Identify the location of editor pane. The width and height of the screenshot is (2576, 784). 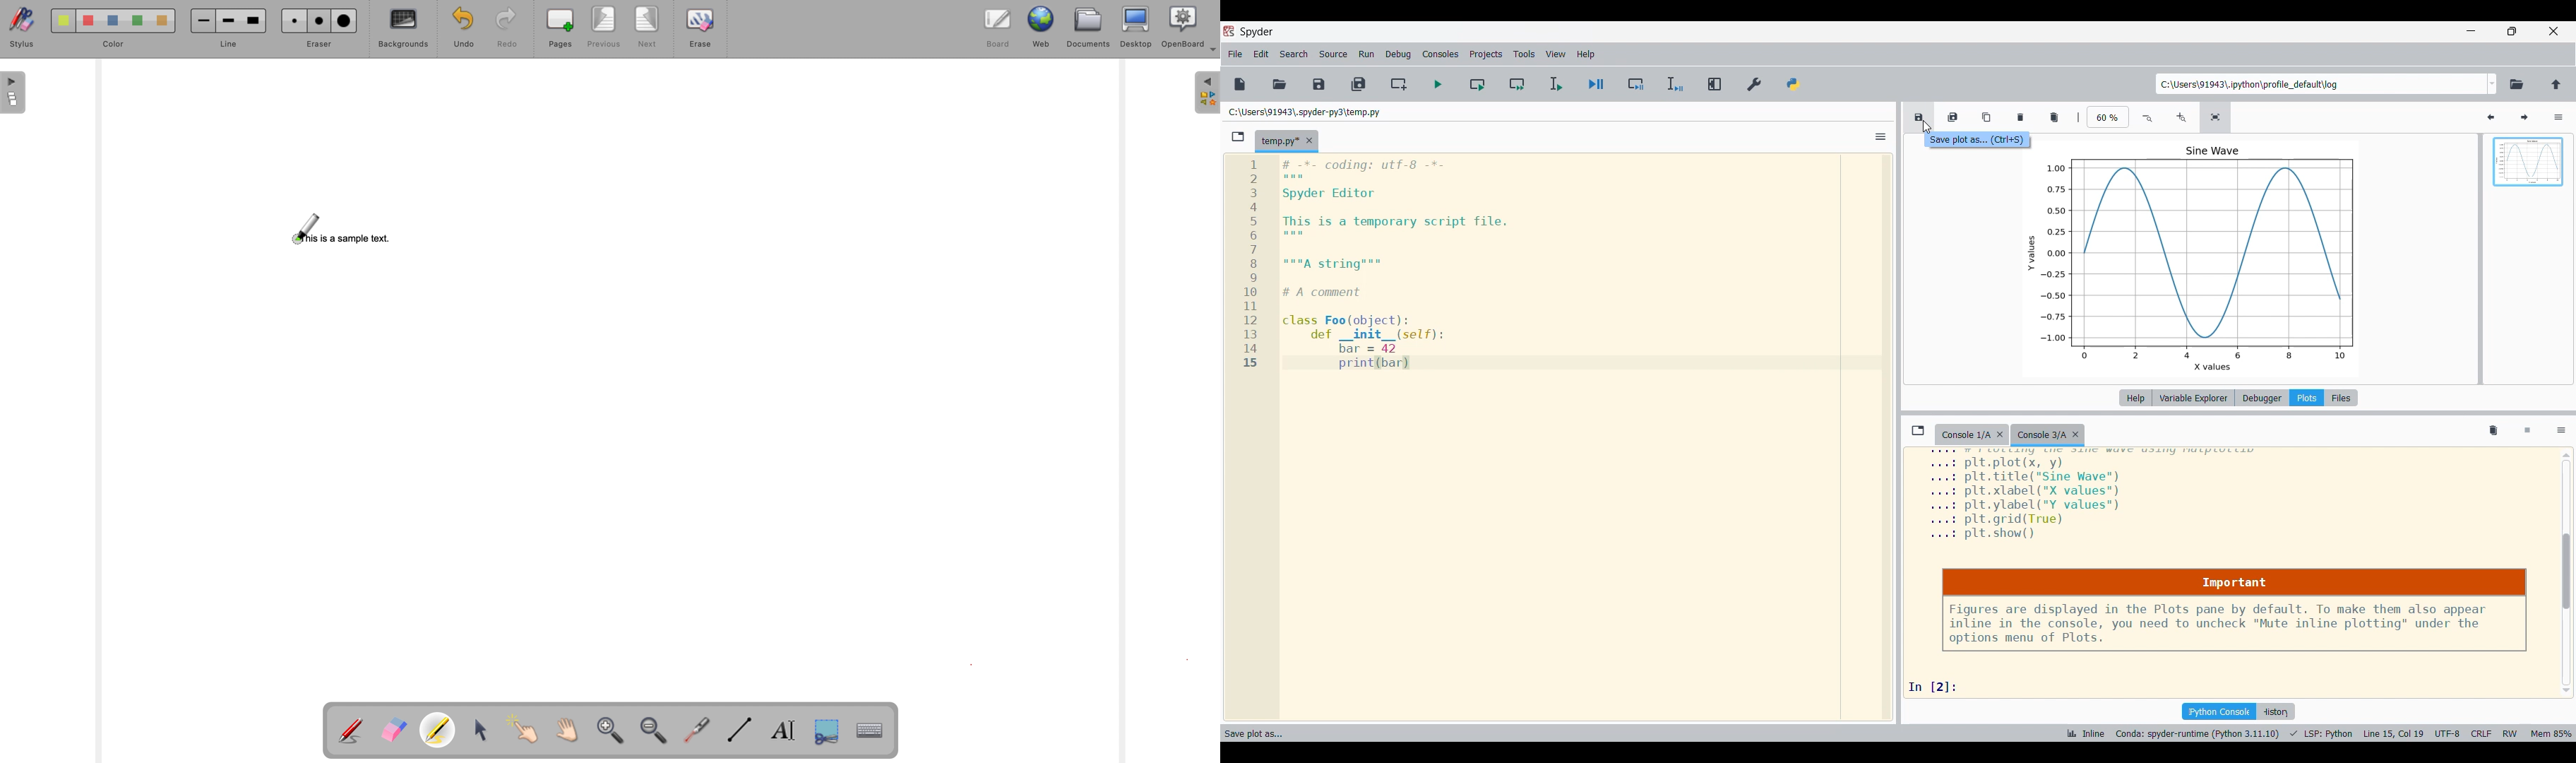
(1541, 265).